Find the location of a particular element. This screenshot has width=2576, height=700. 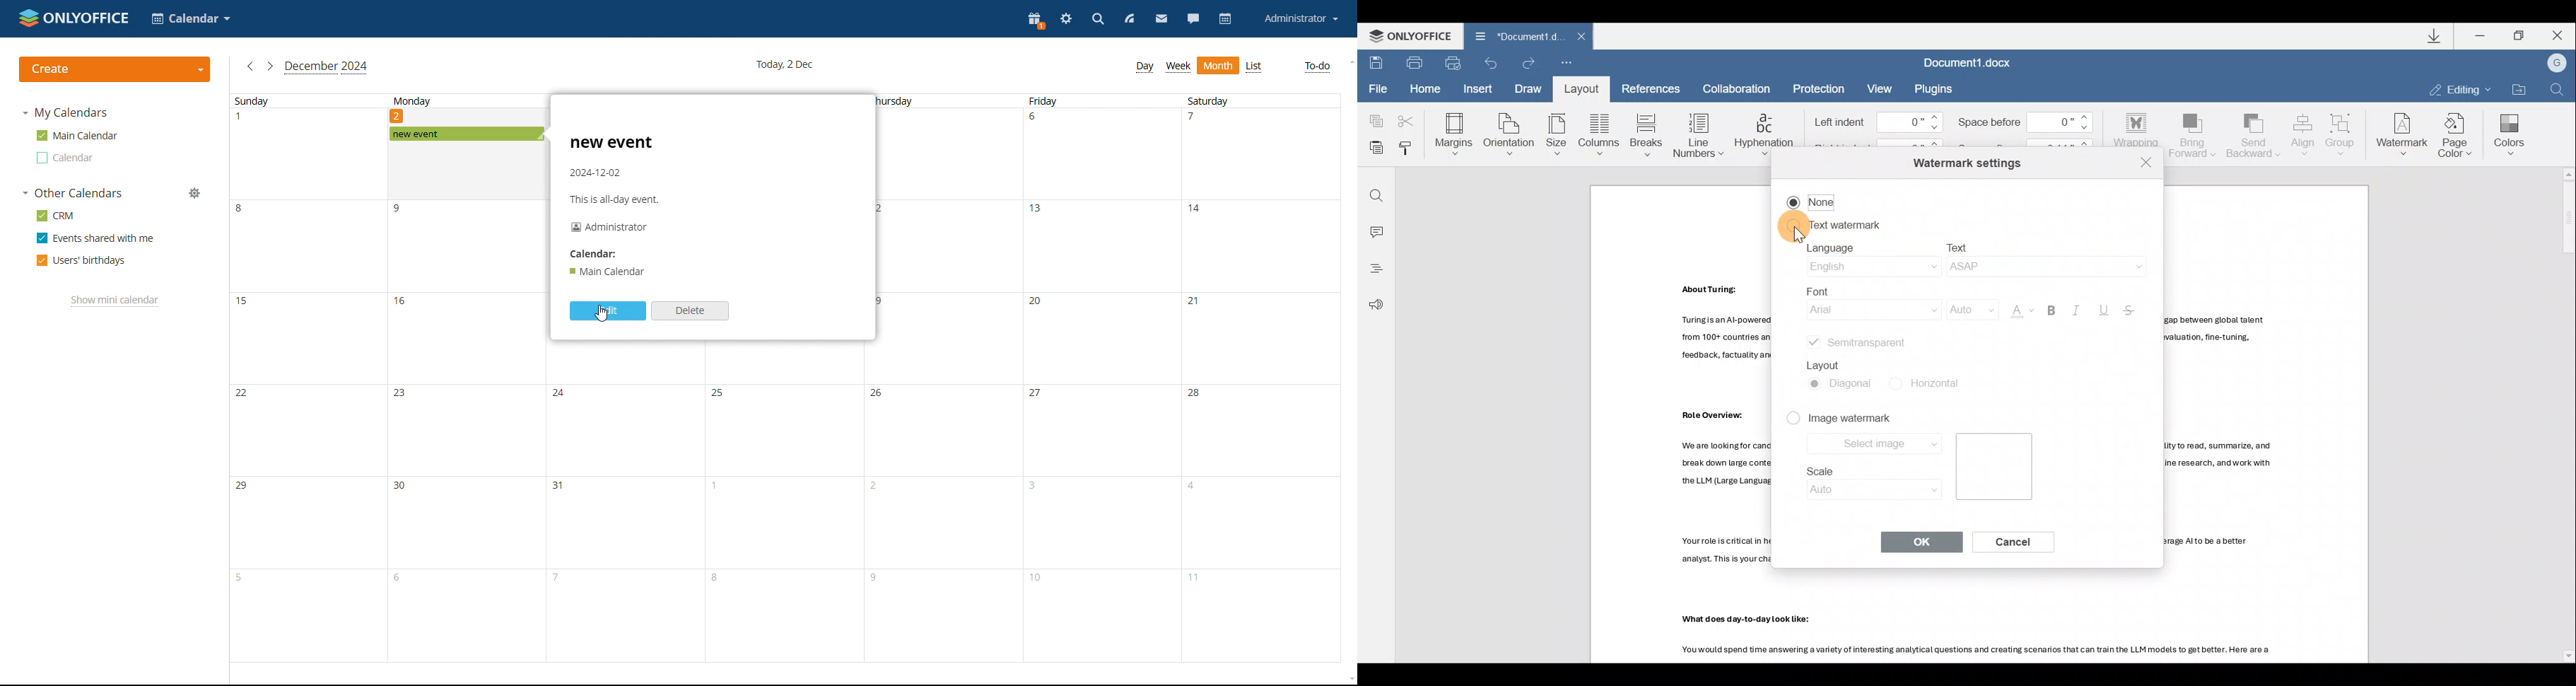

Editing mode is located at coordinates (2458, 88).